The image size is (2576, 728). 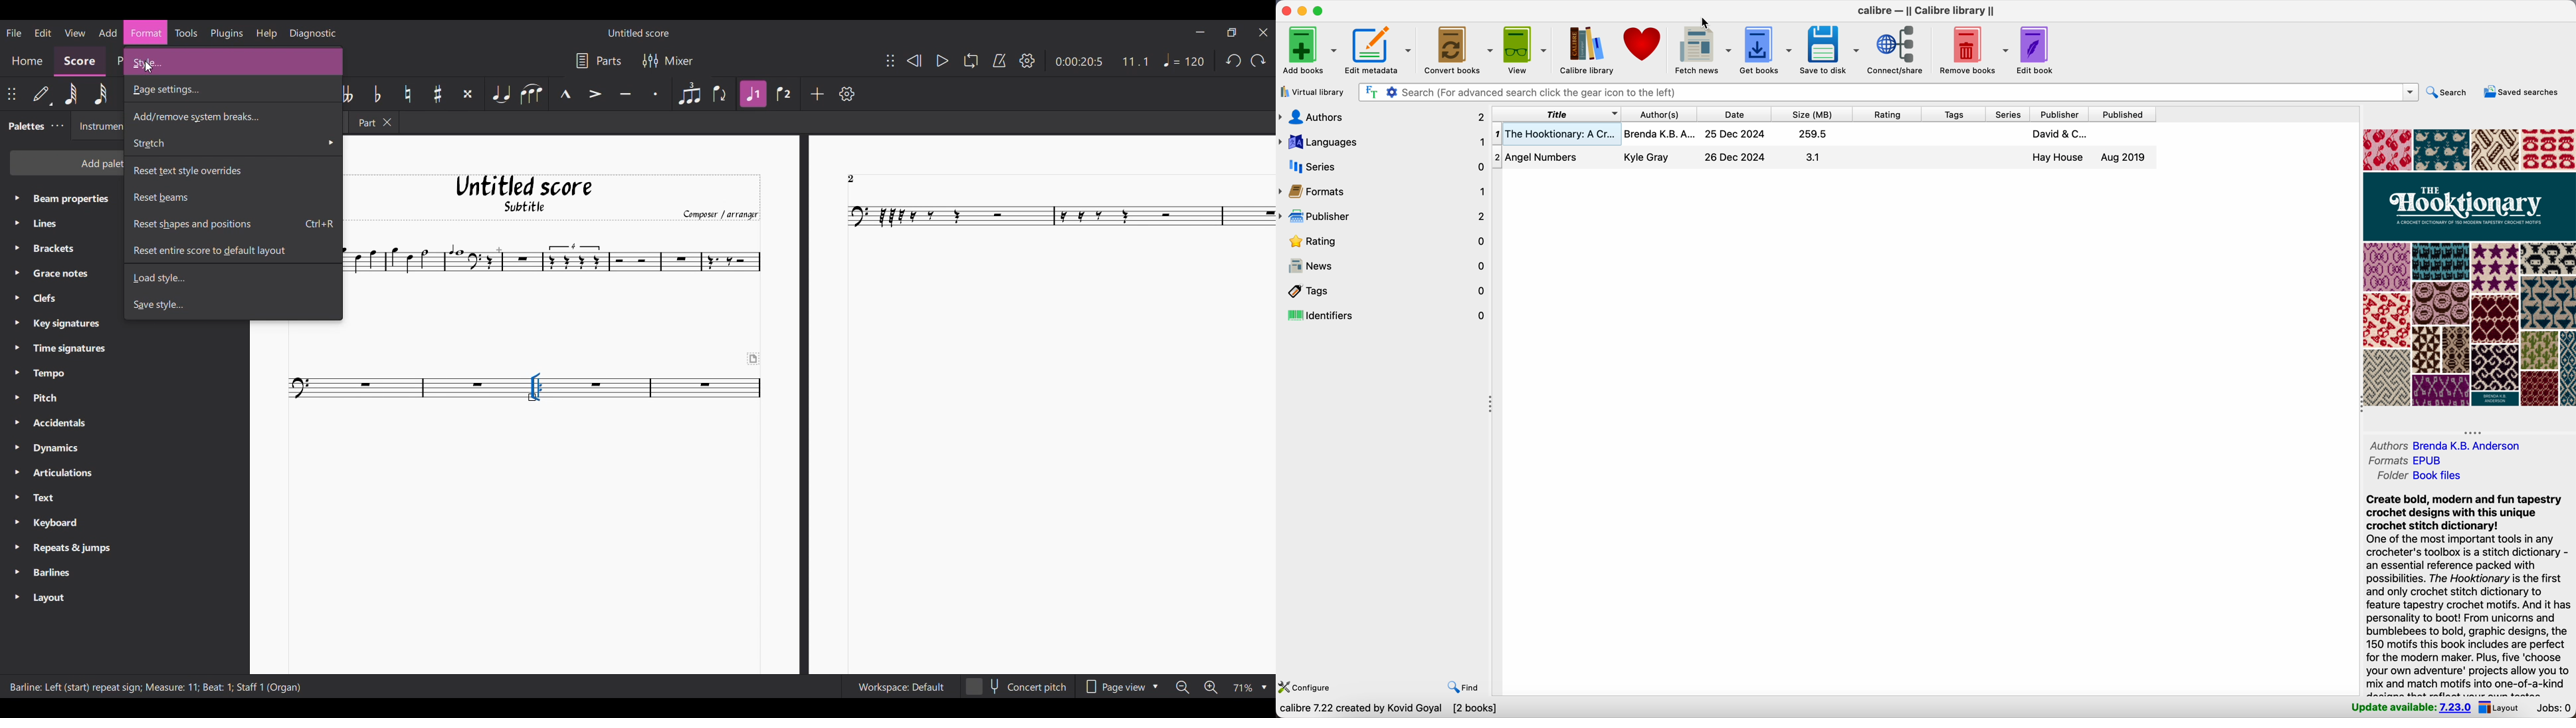 I want to click on Tie, so click(x=500, y=93).